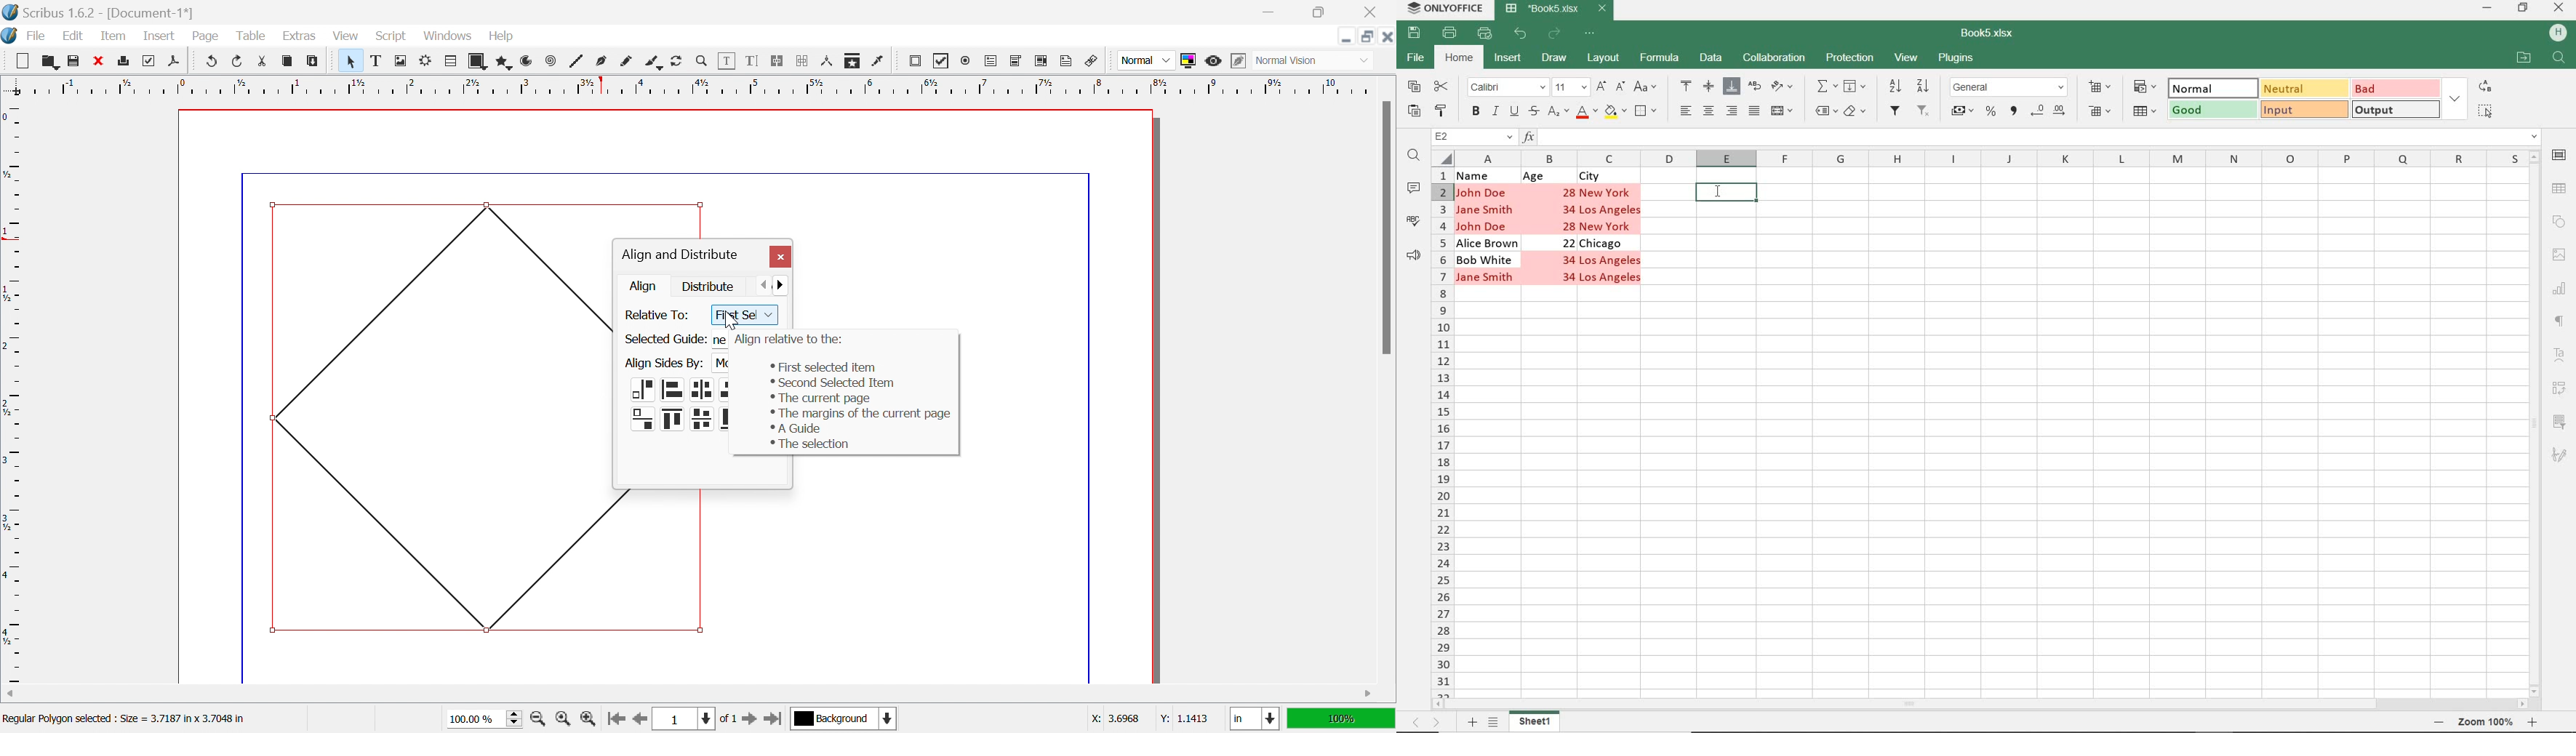 The height and width of the screenshot is (756, 2576). What do you see at coordinates (425, 60) in the screenshot?
I see `Render frame` at bounding box center [425, 60].